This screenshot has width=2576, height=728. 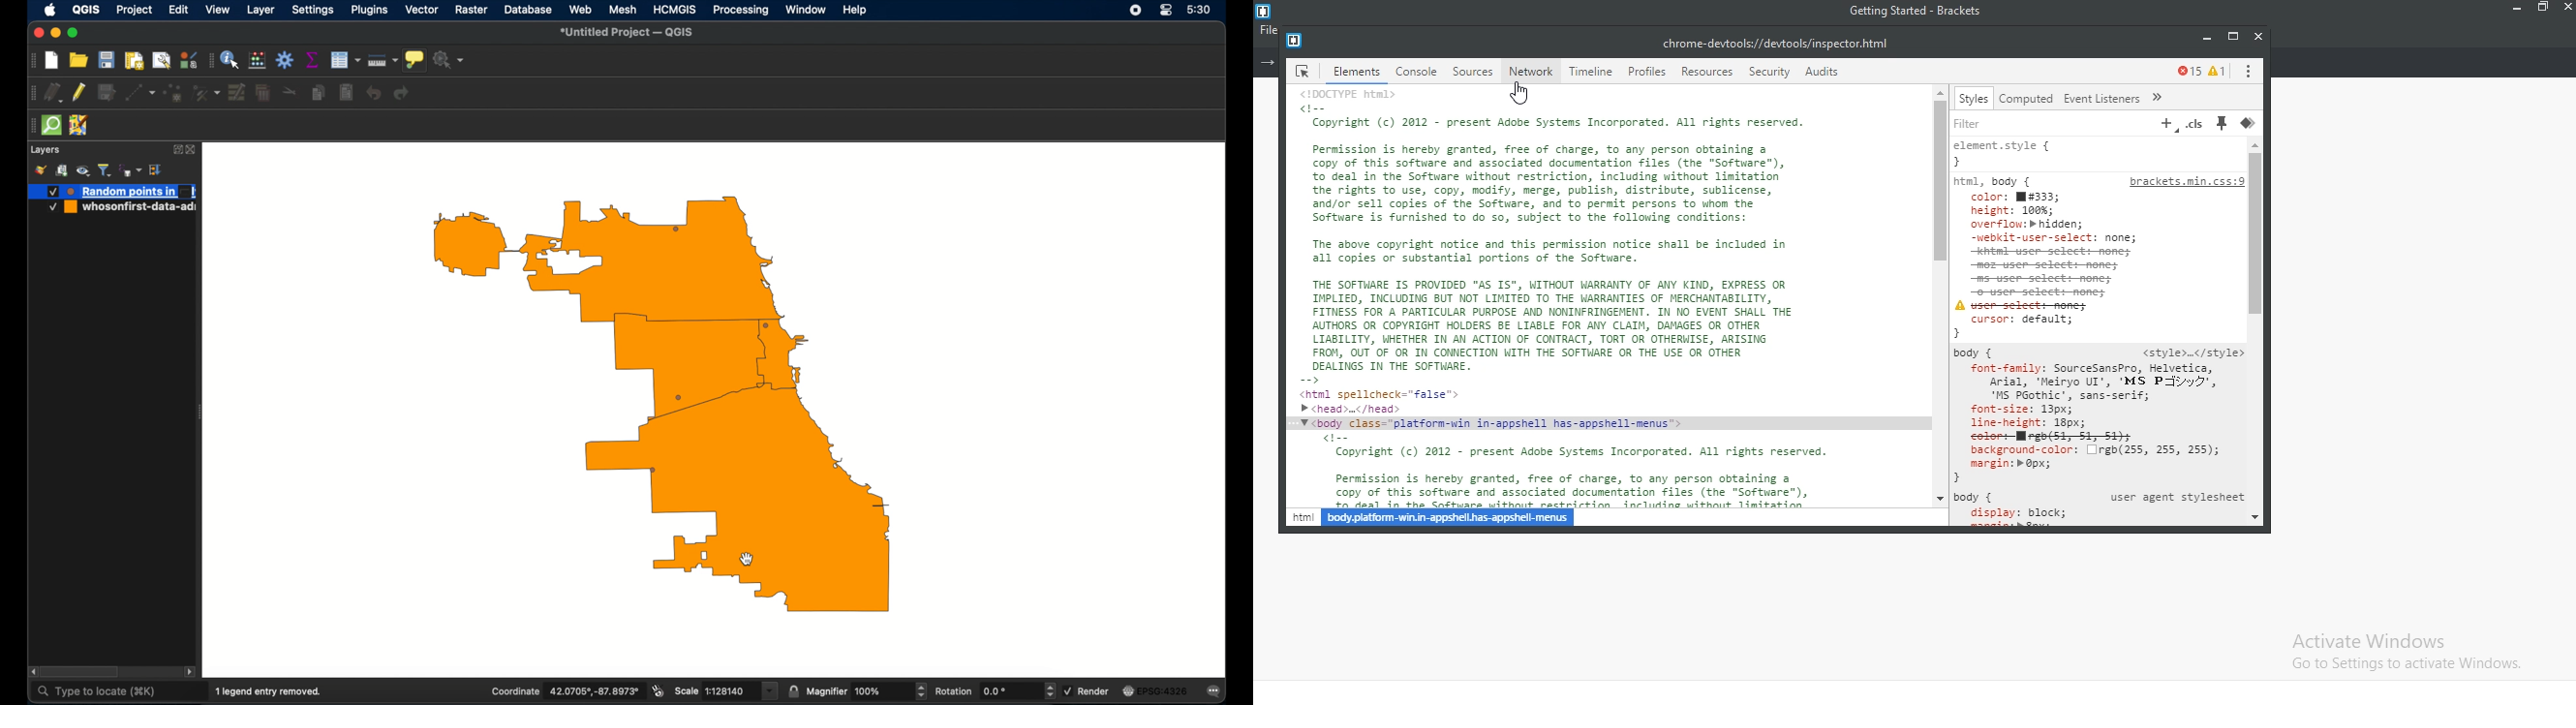 What do you see at coordinates (237, 91) in the screenshot?
I see `modify attributes` at bounding box center [237, 91].